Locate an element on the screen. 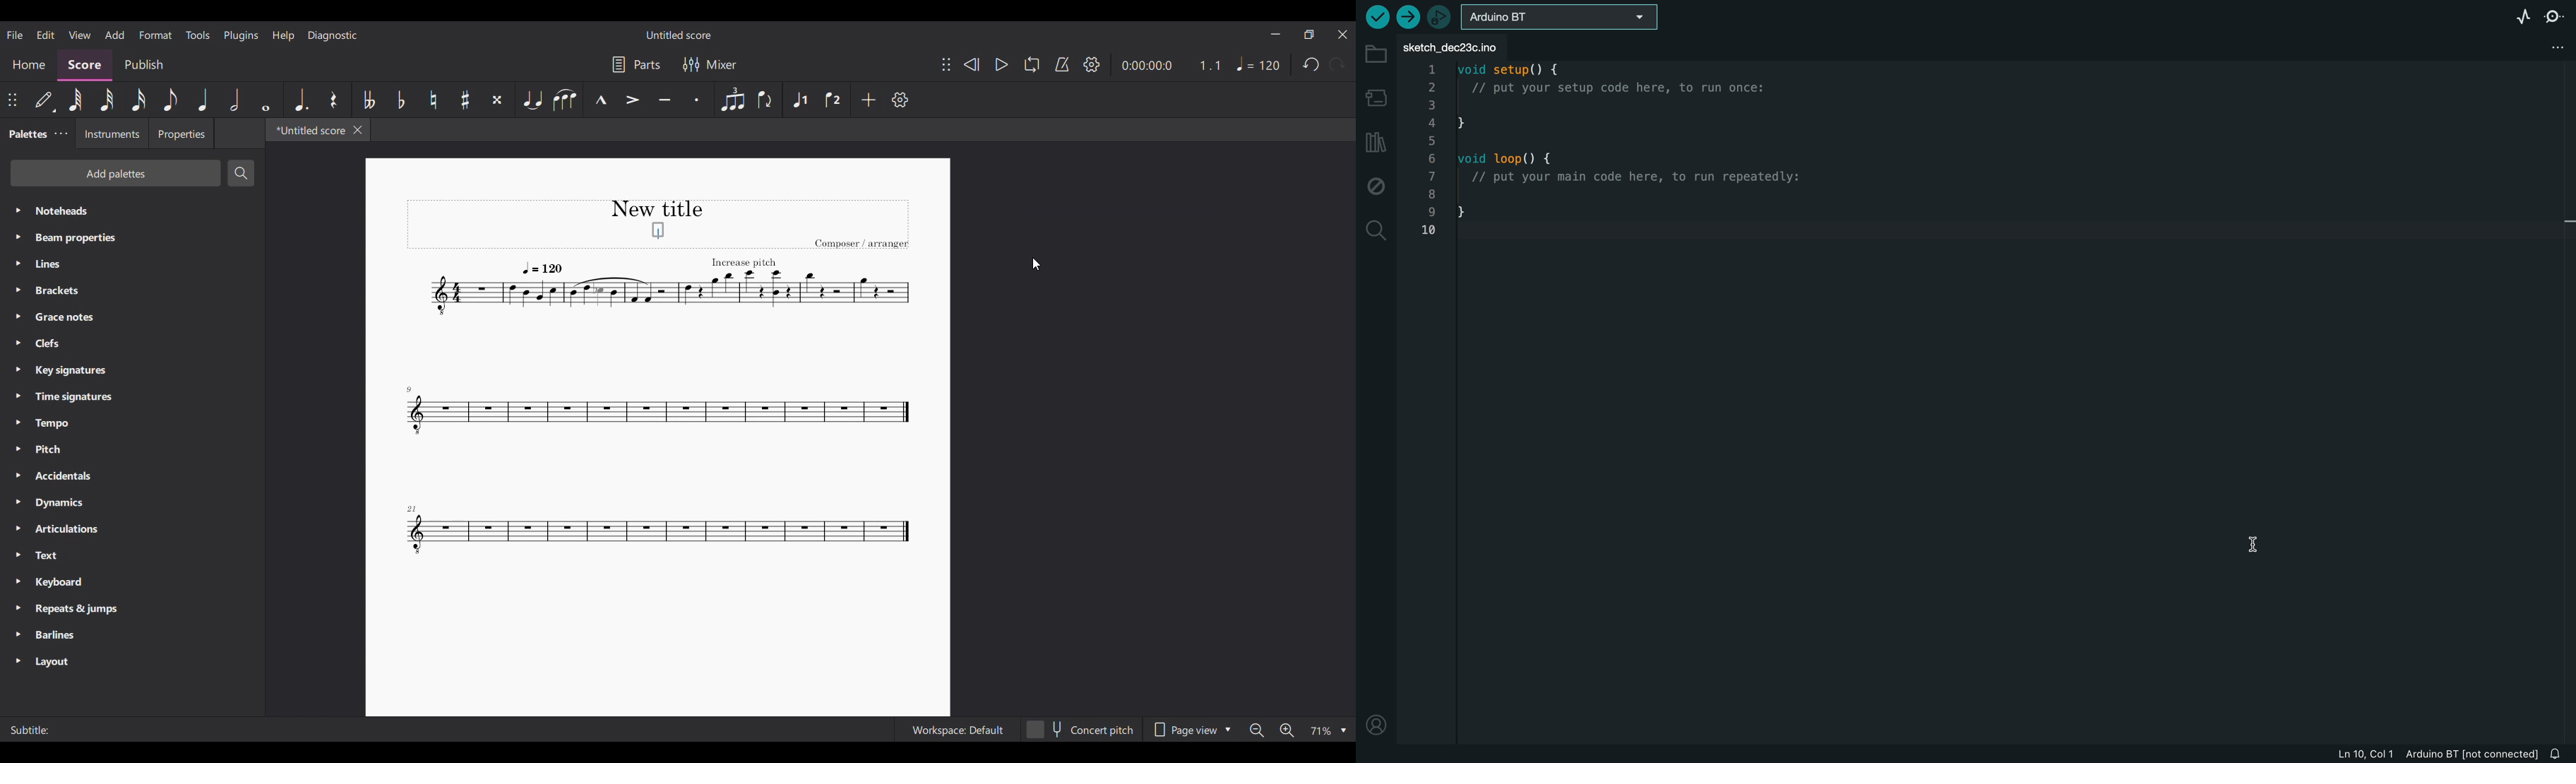 Image resolution: width=2576 pixels, height=784 pixels. 16th note is located at coordinates (138, 100).